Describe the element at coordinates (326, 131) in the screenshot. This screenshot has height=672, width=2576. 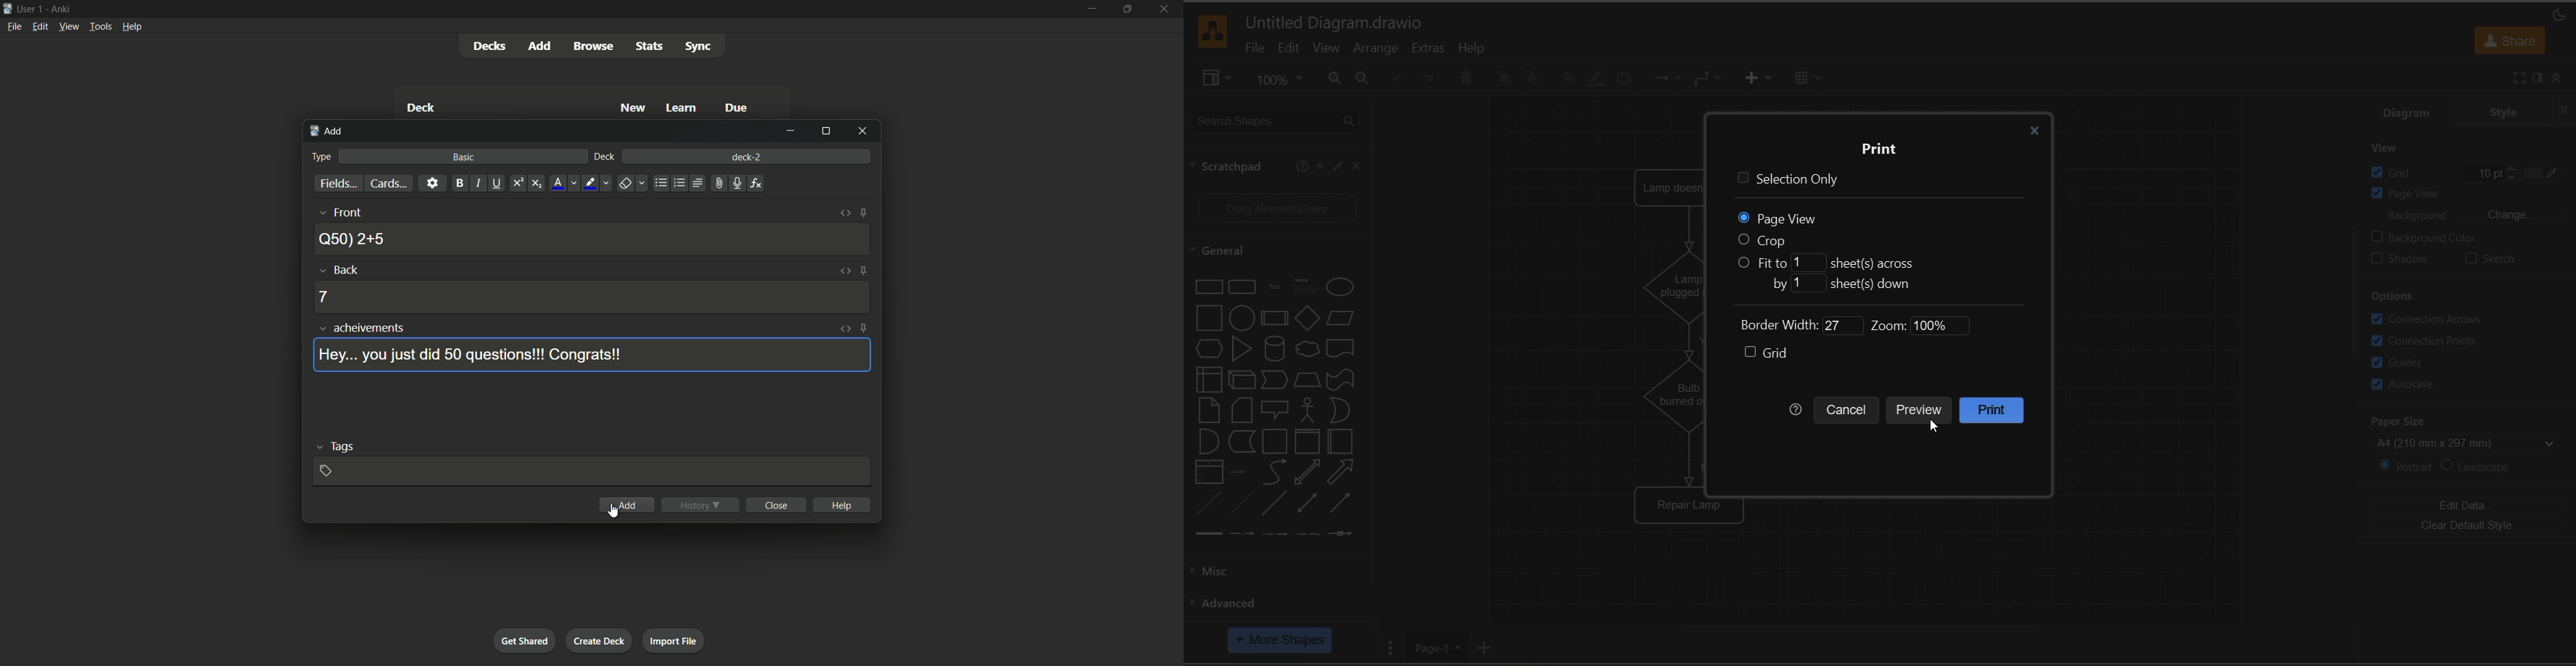
I see `add` at that location.